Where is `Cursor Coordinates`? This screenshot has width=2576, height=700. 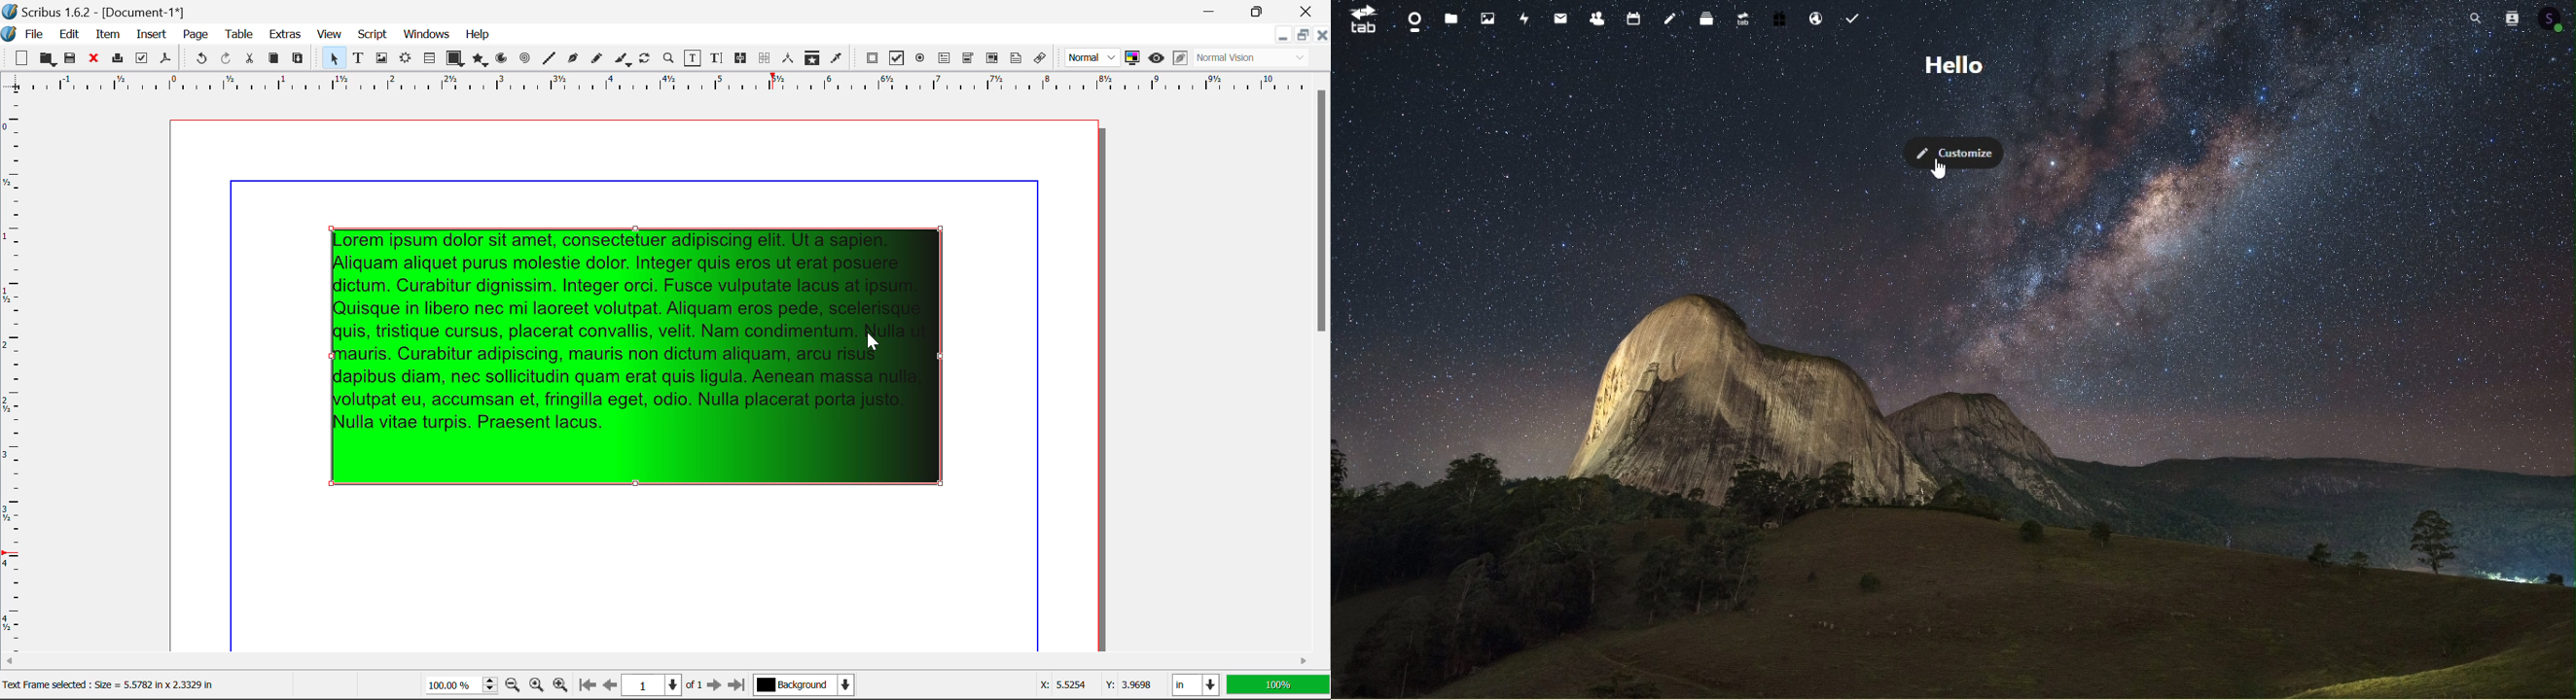
Cursor Coordinates is located at coordinates (1093, 685).